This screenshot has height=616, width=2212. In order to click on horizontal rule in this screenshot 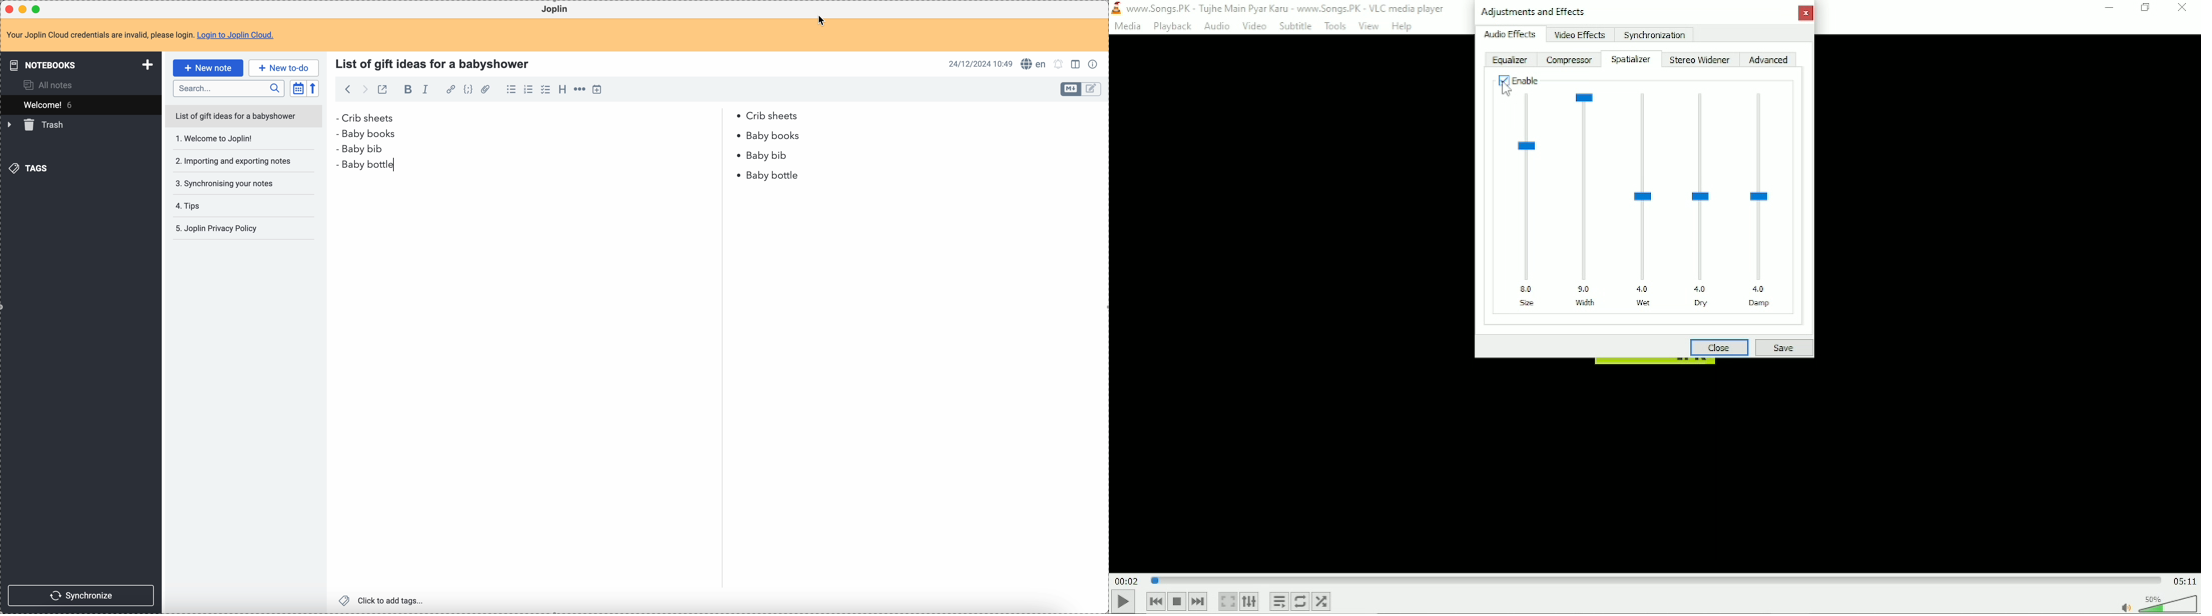, I will do `click(581, 90)`.